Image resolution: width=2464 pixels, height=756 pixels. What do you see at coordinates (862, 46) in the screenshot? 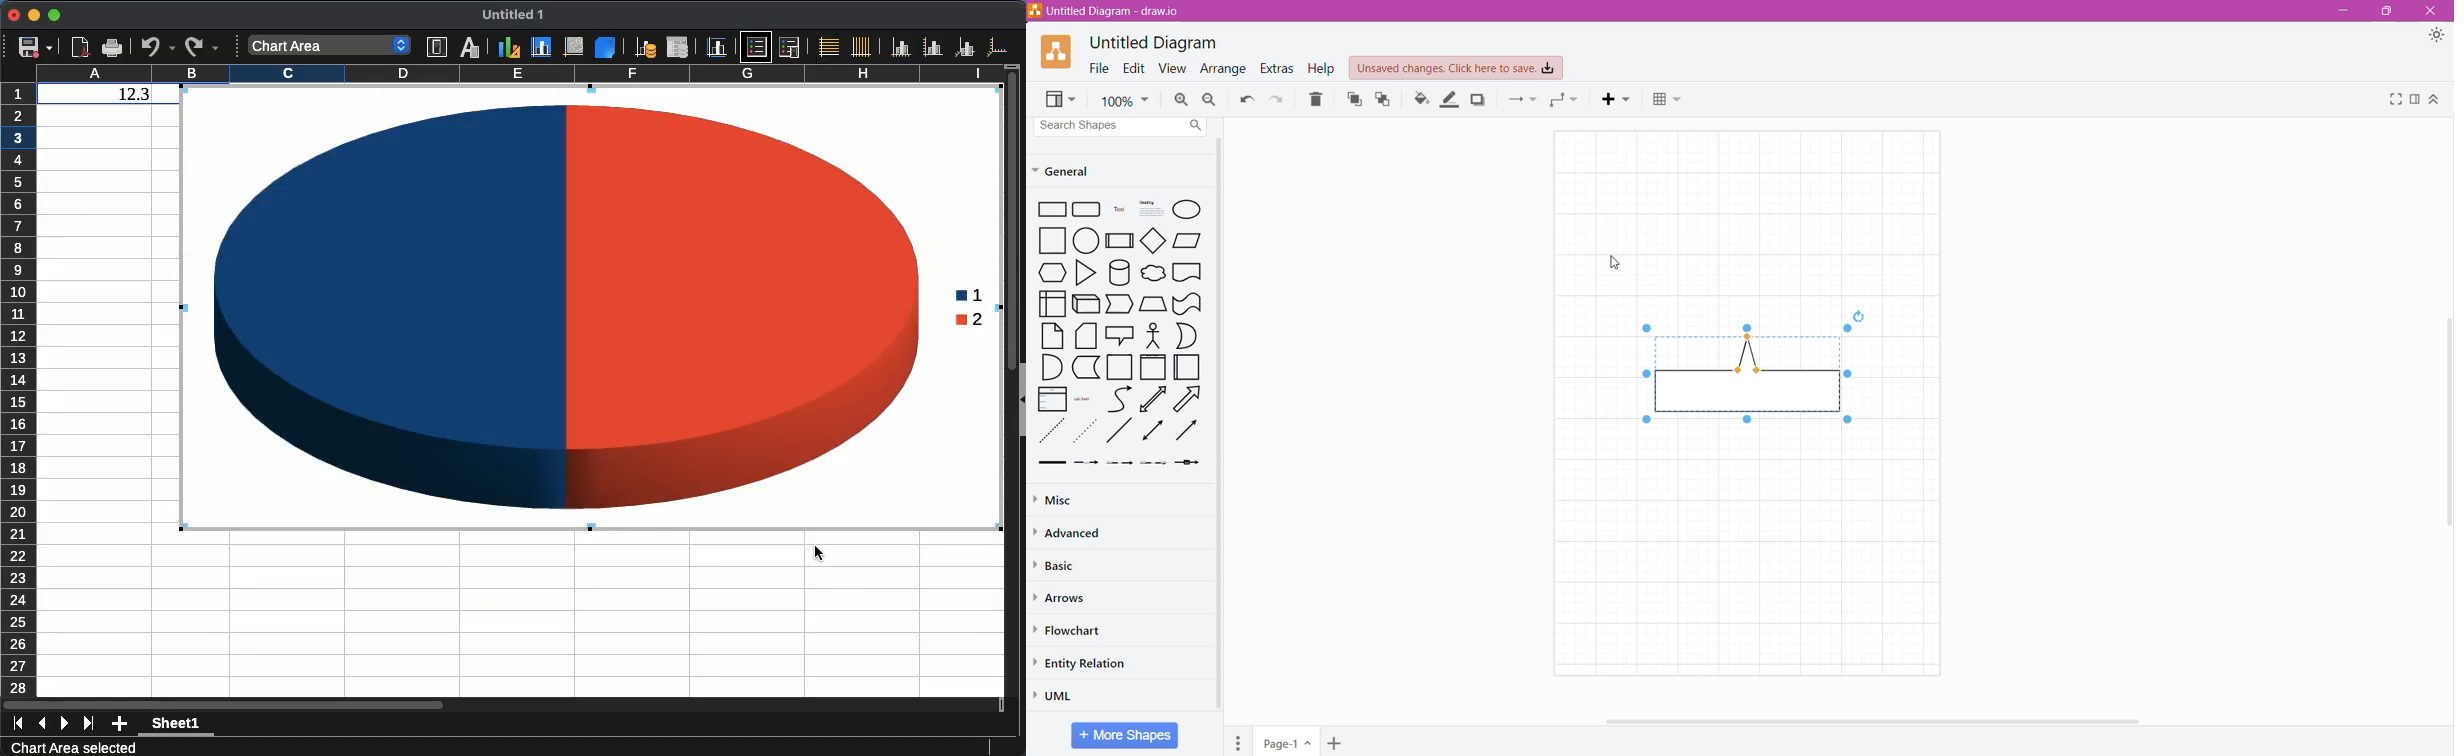
I see `Vertical grids` at bounding box center [862, 46].